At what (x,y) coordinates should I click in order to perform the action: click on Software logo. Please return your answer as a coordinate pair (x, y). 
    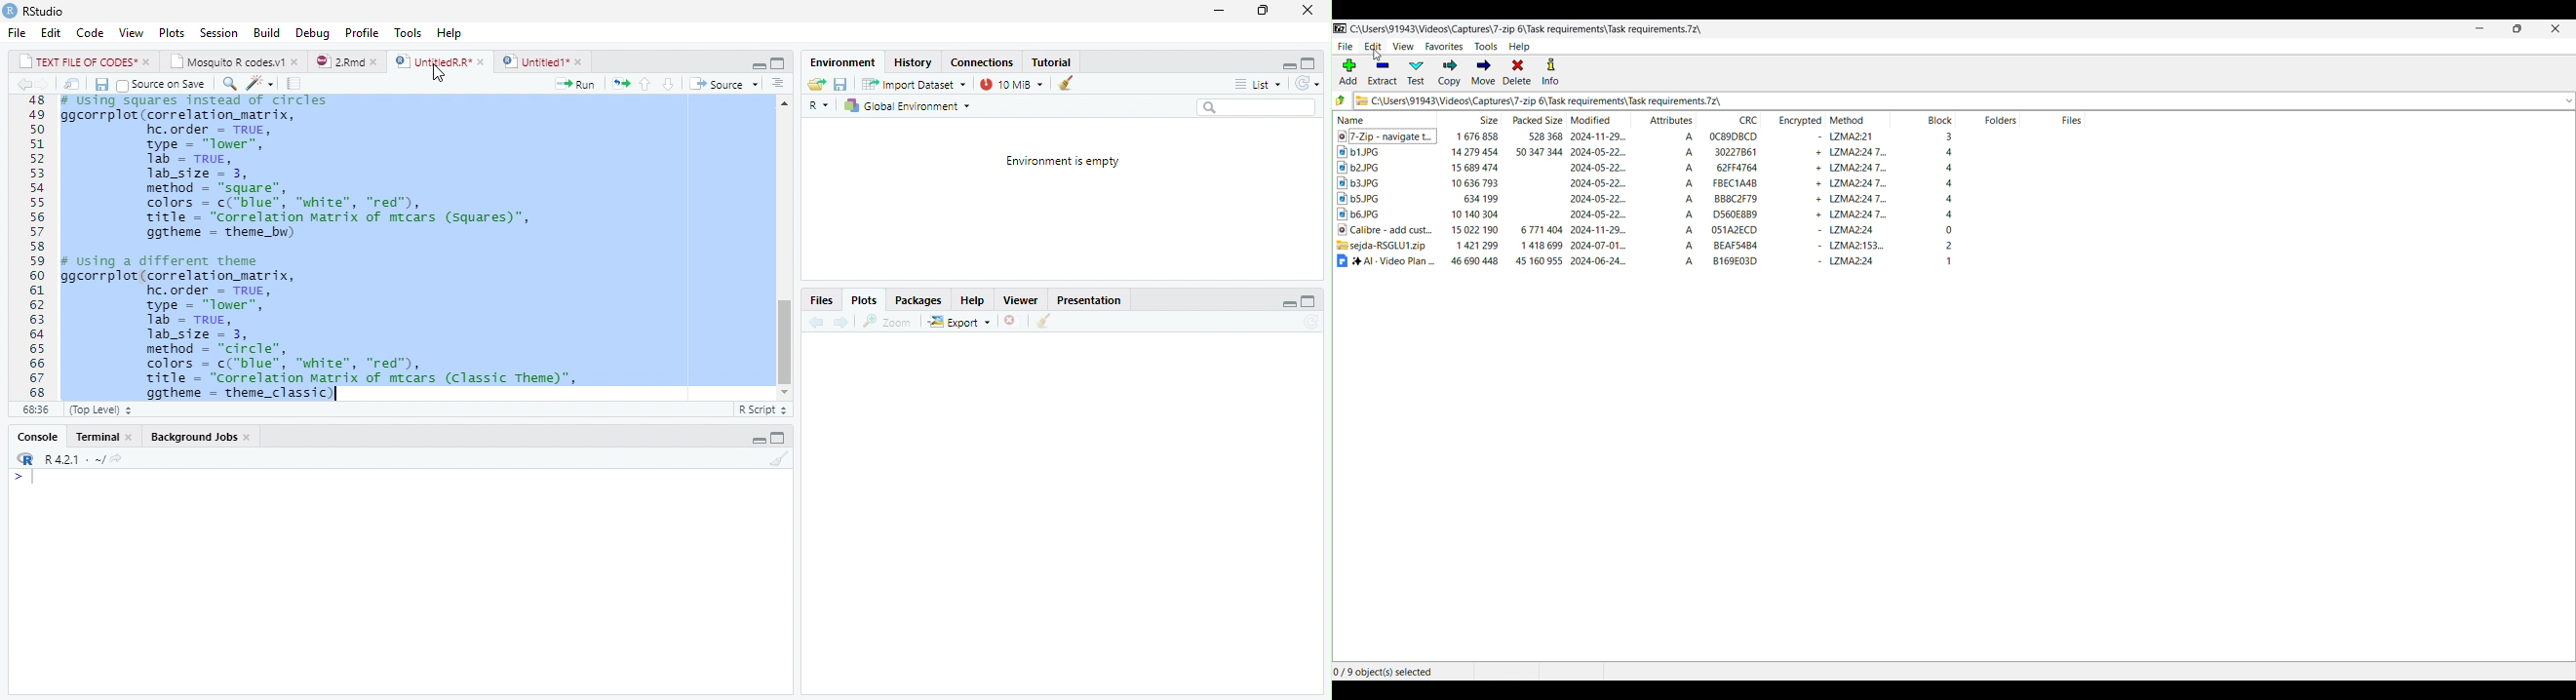
    Looking at the image, I should click on (1340, 29).